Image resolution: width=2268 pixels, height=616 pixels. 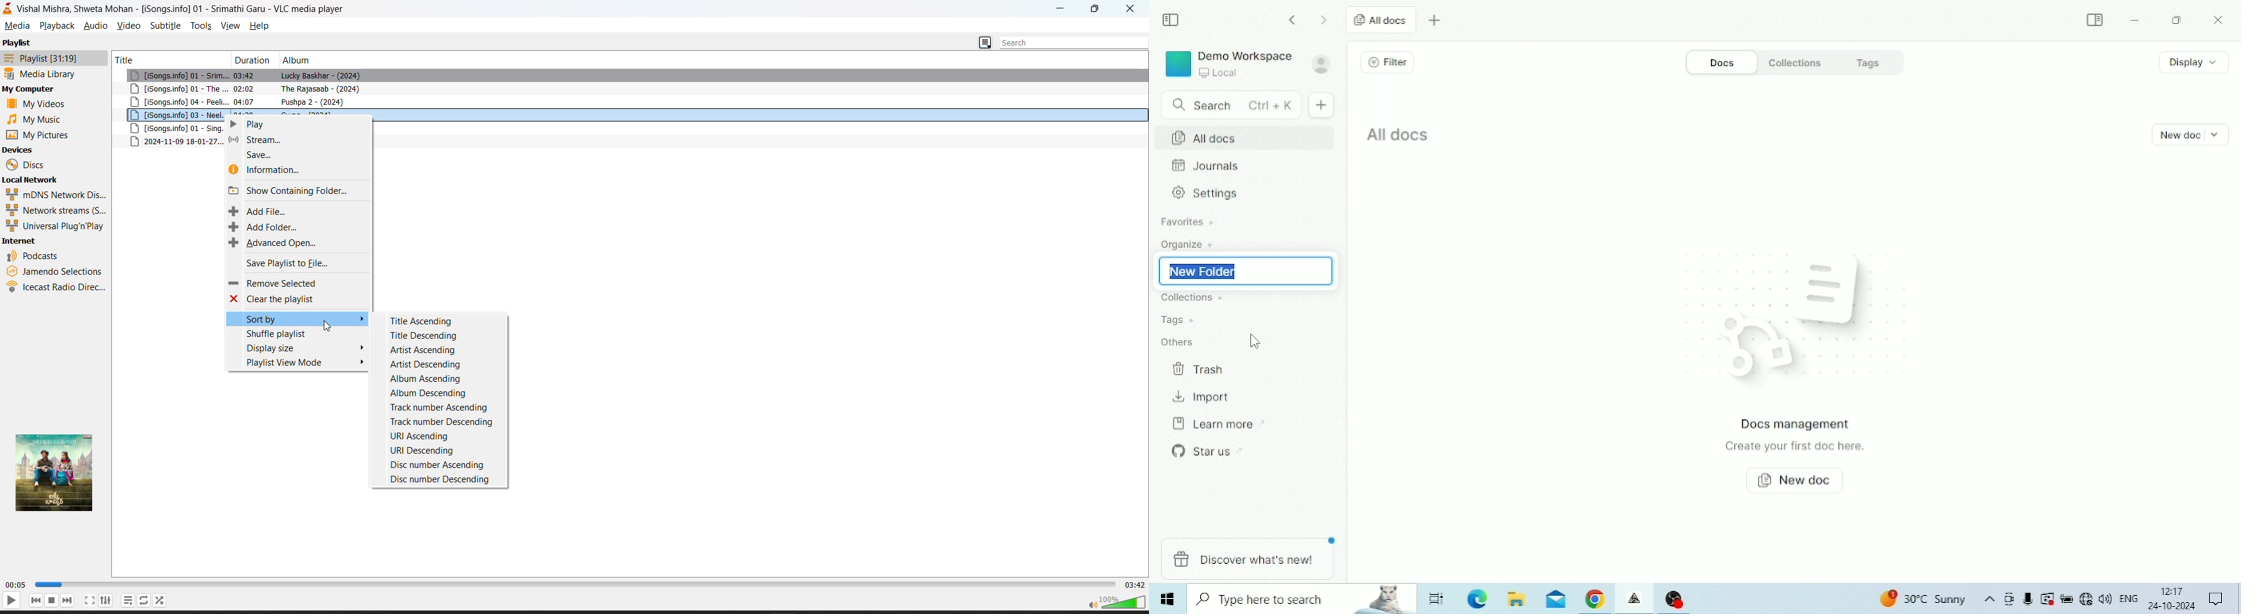 I want to click on uri ascending, so click(x=439, y=435).